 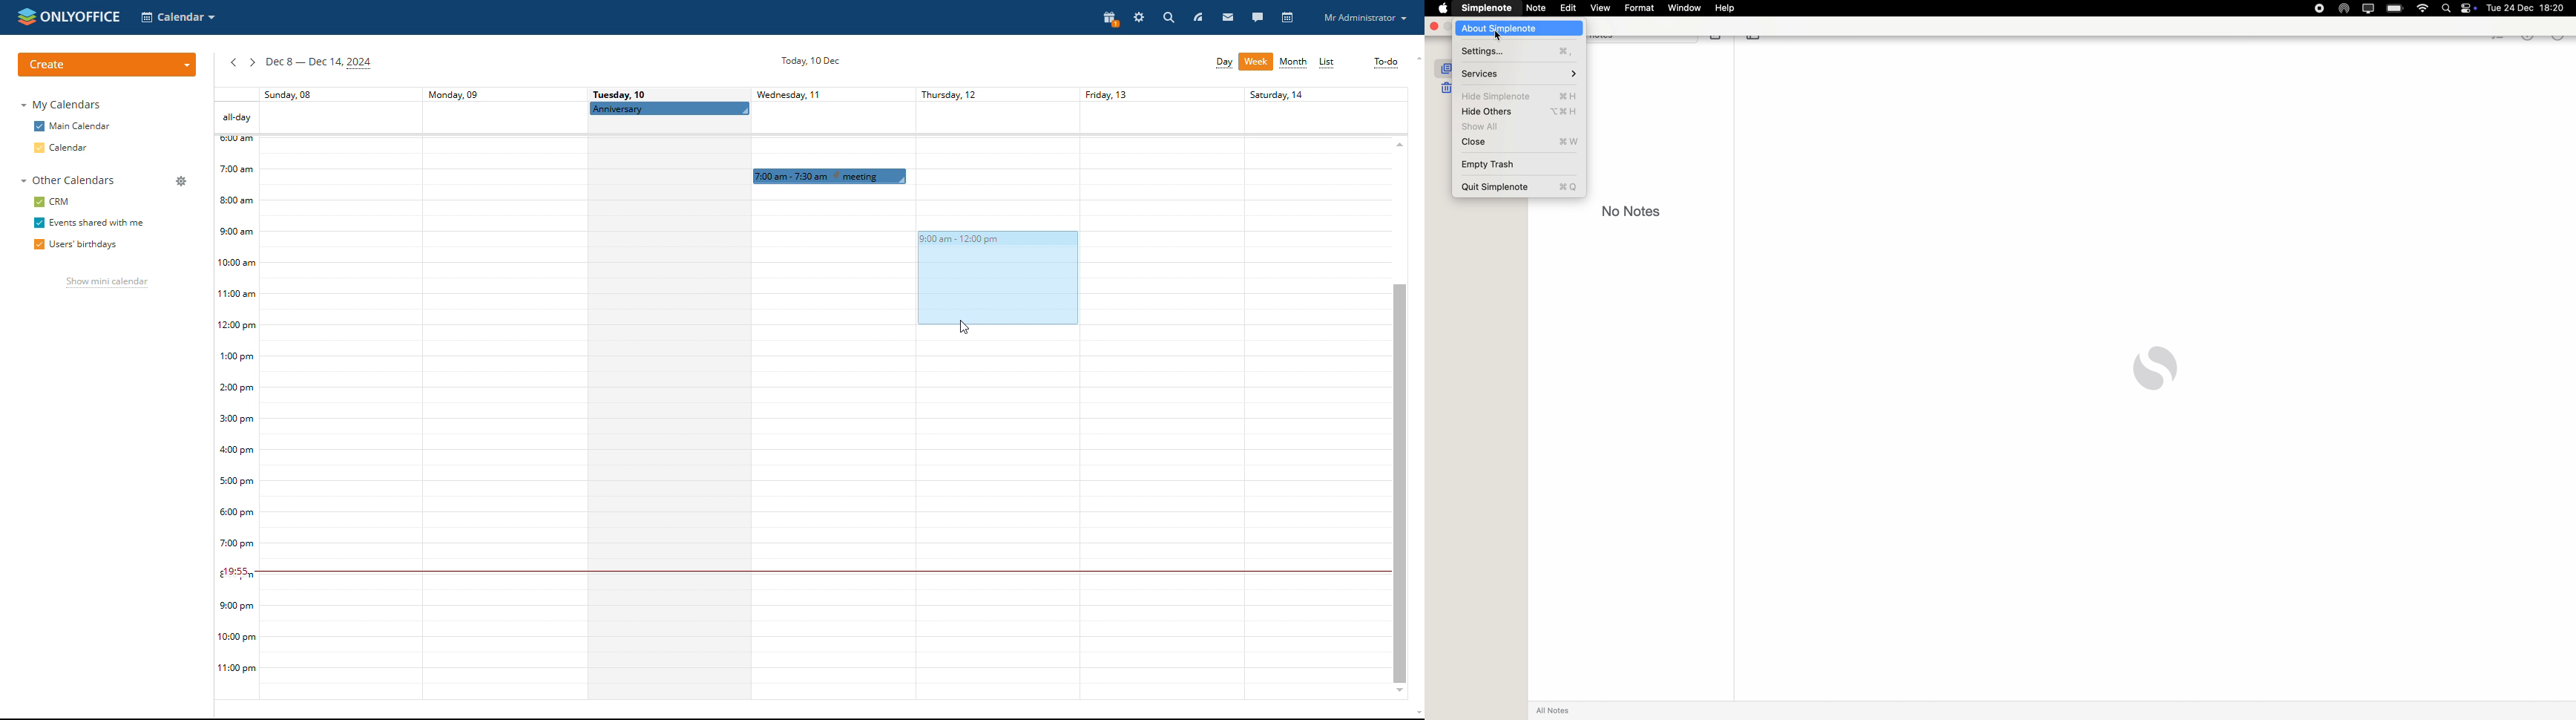 What do you see at coordinates (1228, 16) in the screenshot?
I see `mail` at bounding box center [1228, 16].